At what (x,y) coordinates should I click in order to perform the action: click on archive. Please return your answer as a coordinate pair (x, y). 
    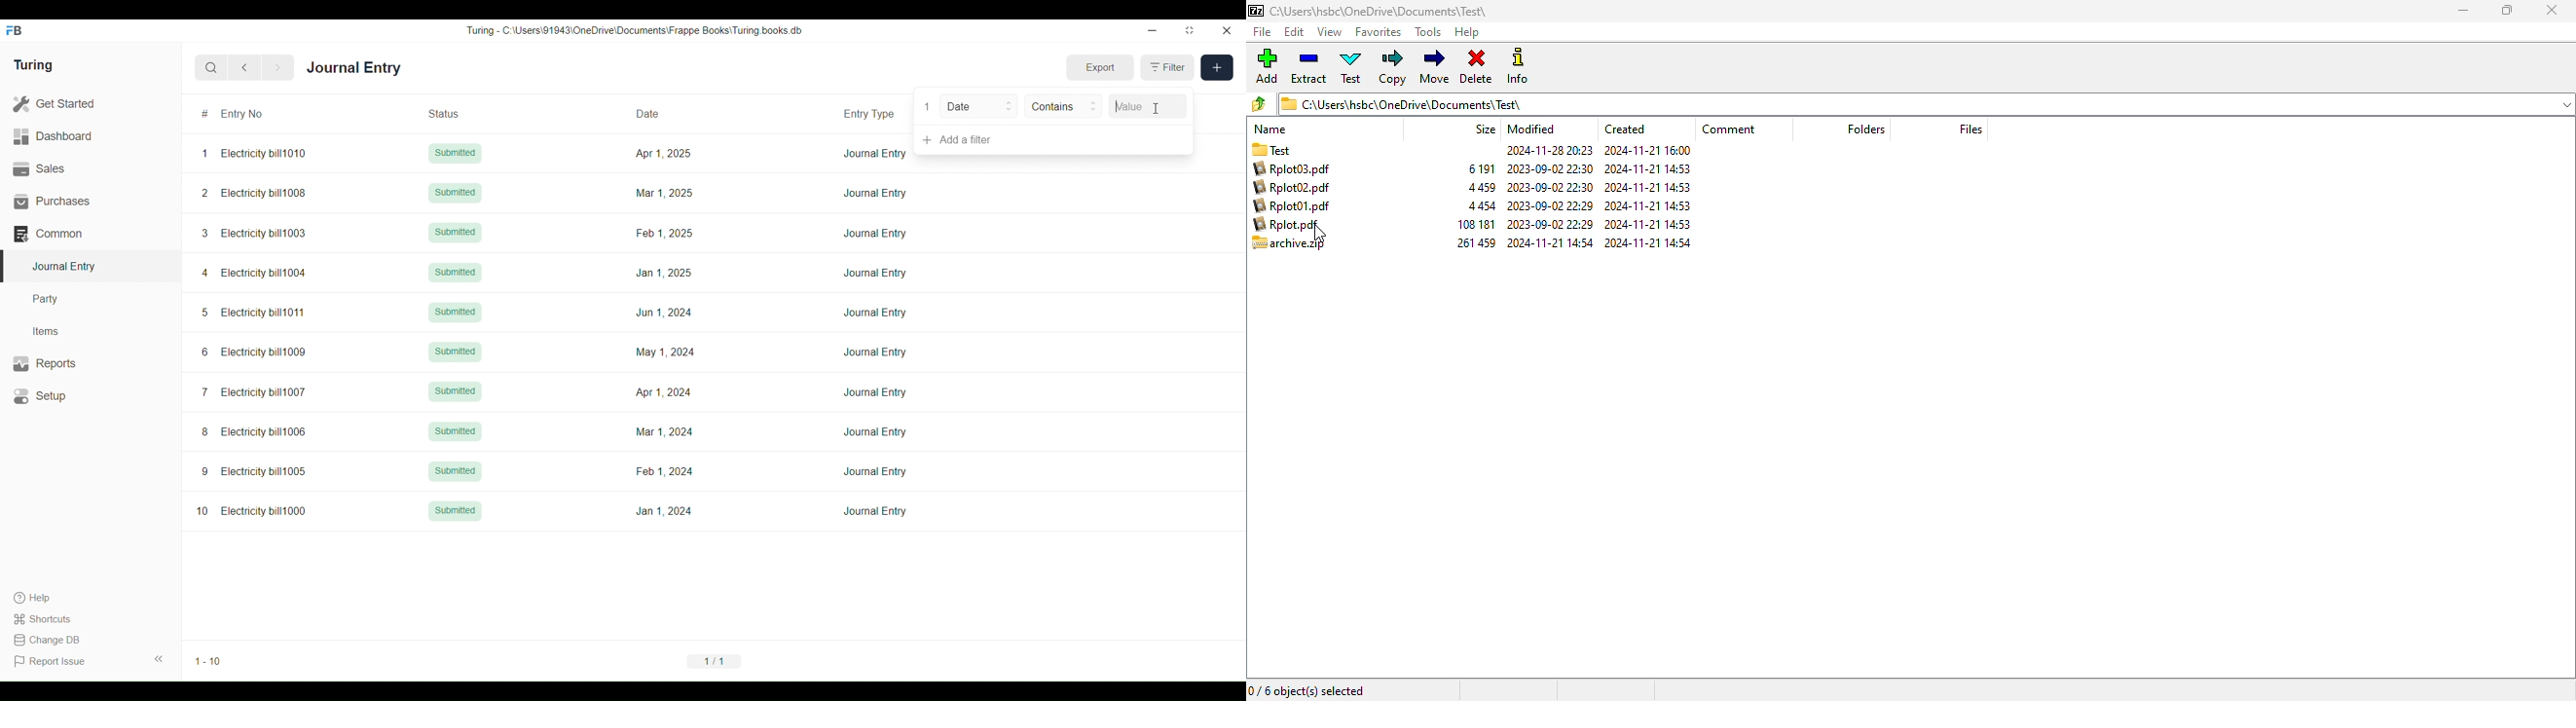
    Looking at the image, I should click on (1476, 205).